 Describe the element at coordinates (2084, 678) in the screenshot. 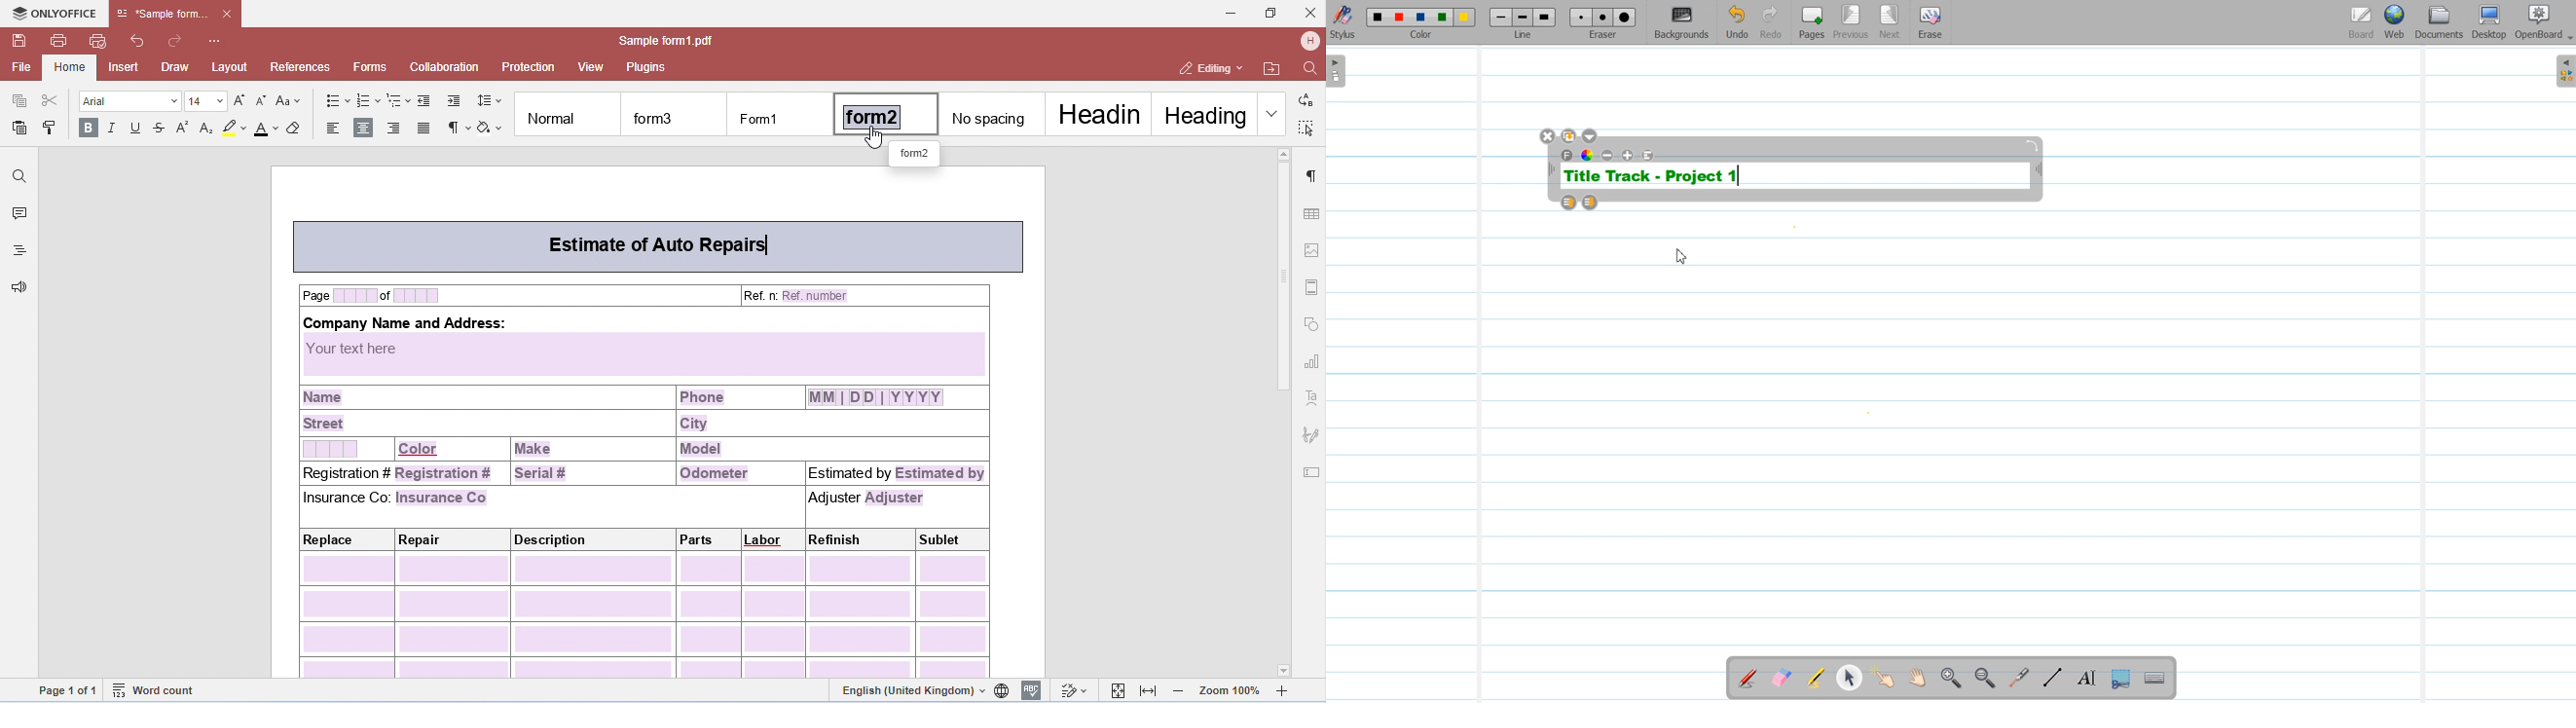

I see `Text Tool` at that location.